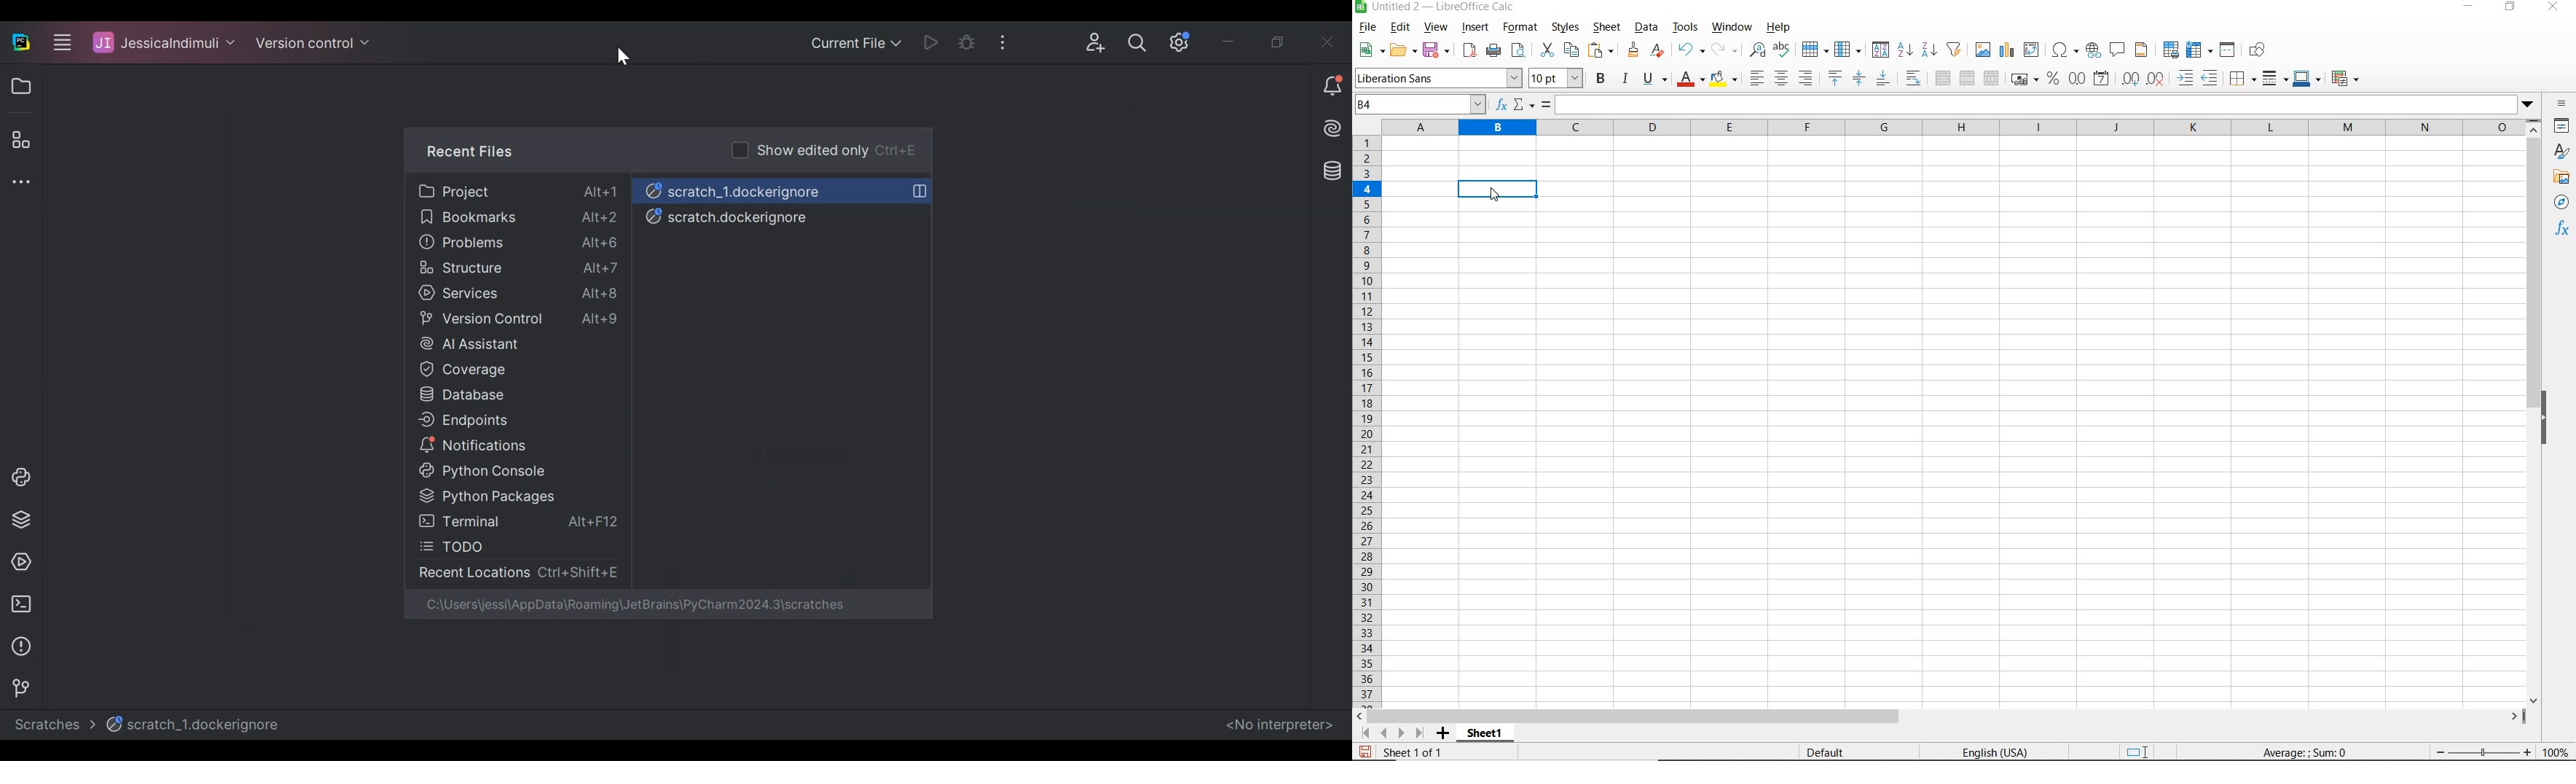  I want to click on columns, so click(1955, 127).